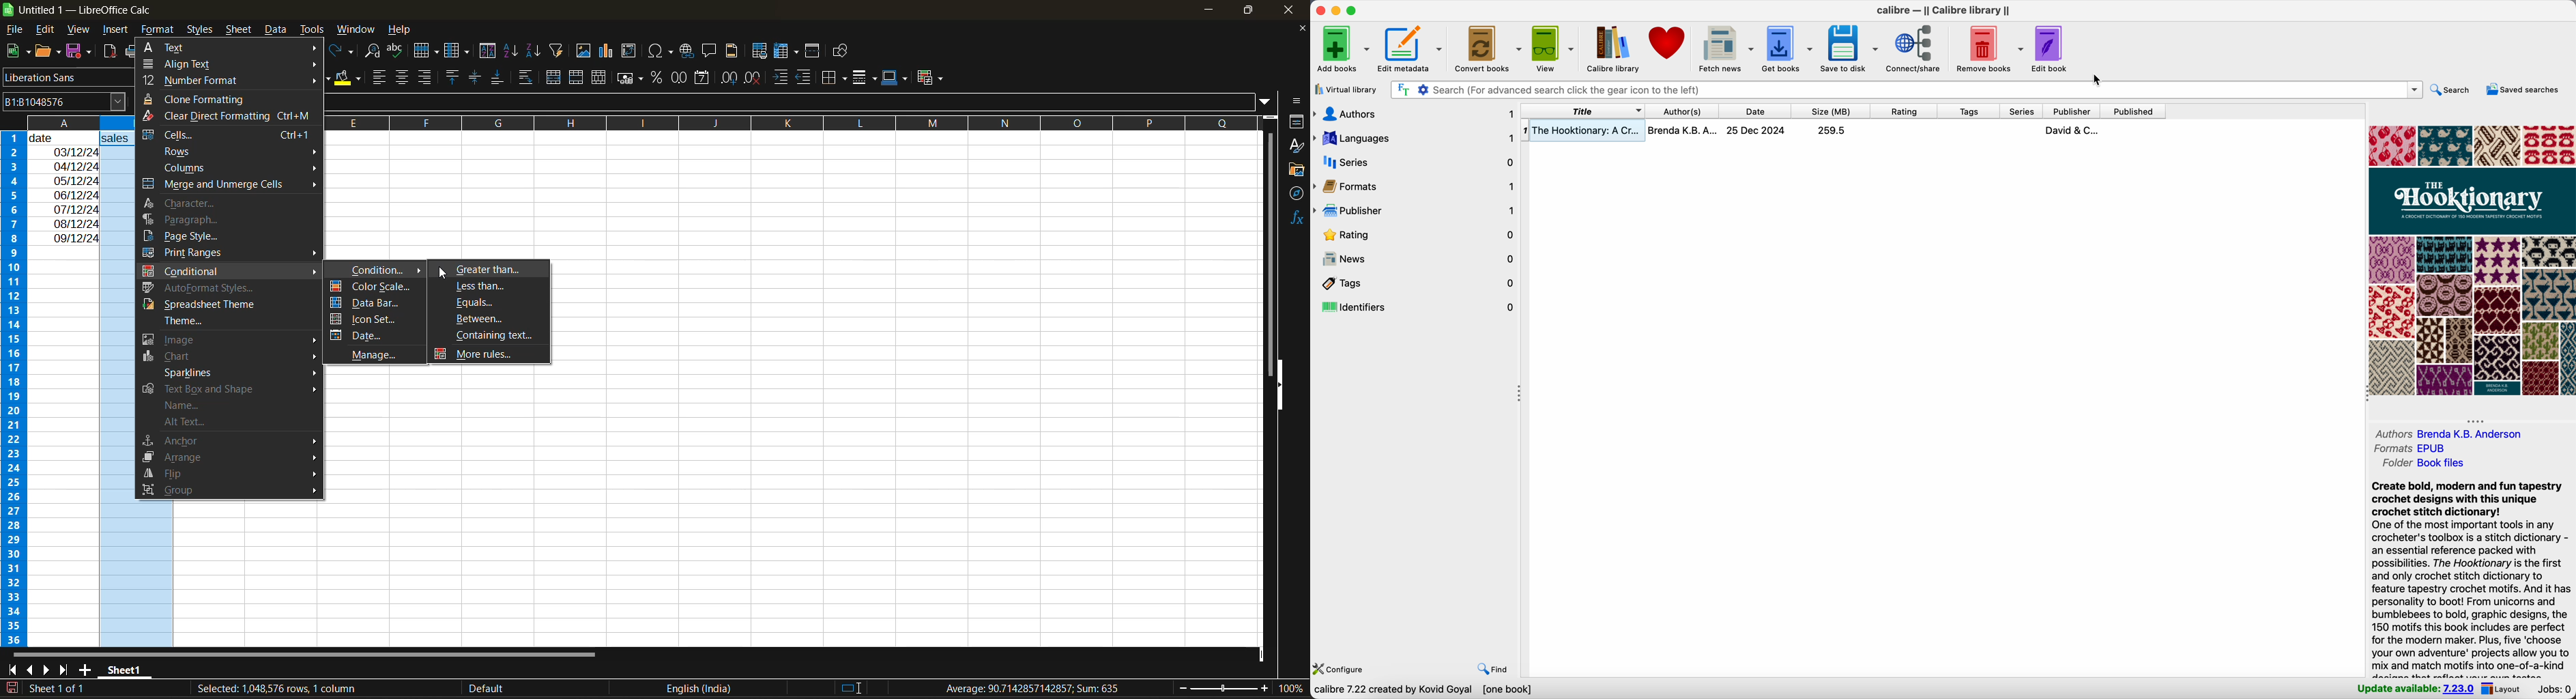 This screenshot has height=700, width=2576. I want to click on format as date, so click(700, 79).